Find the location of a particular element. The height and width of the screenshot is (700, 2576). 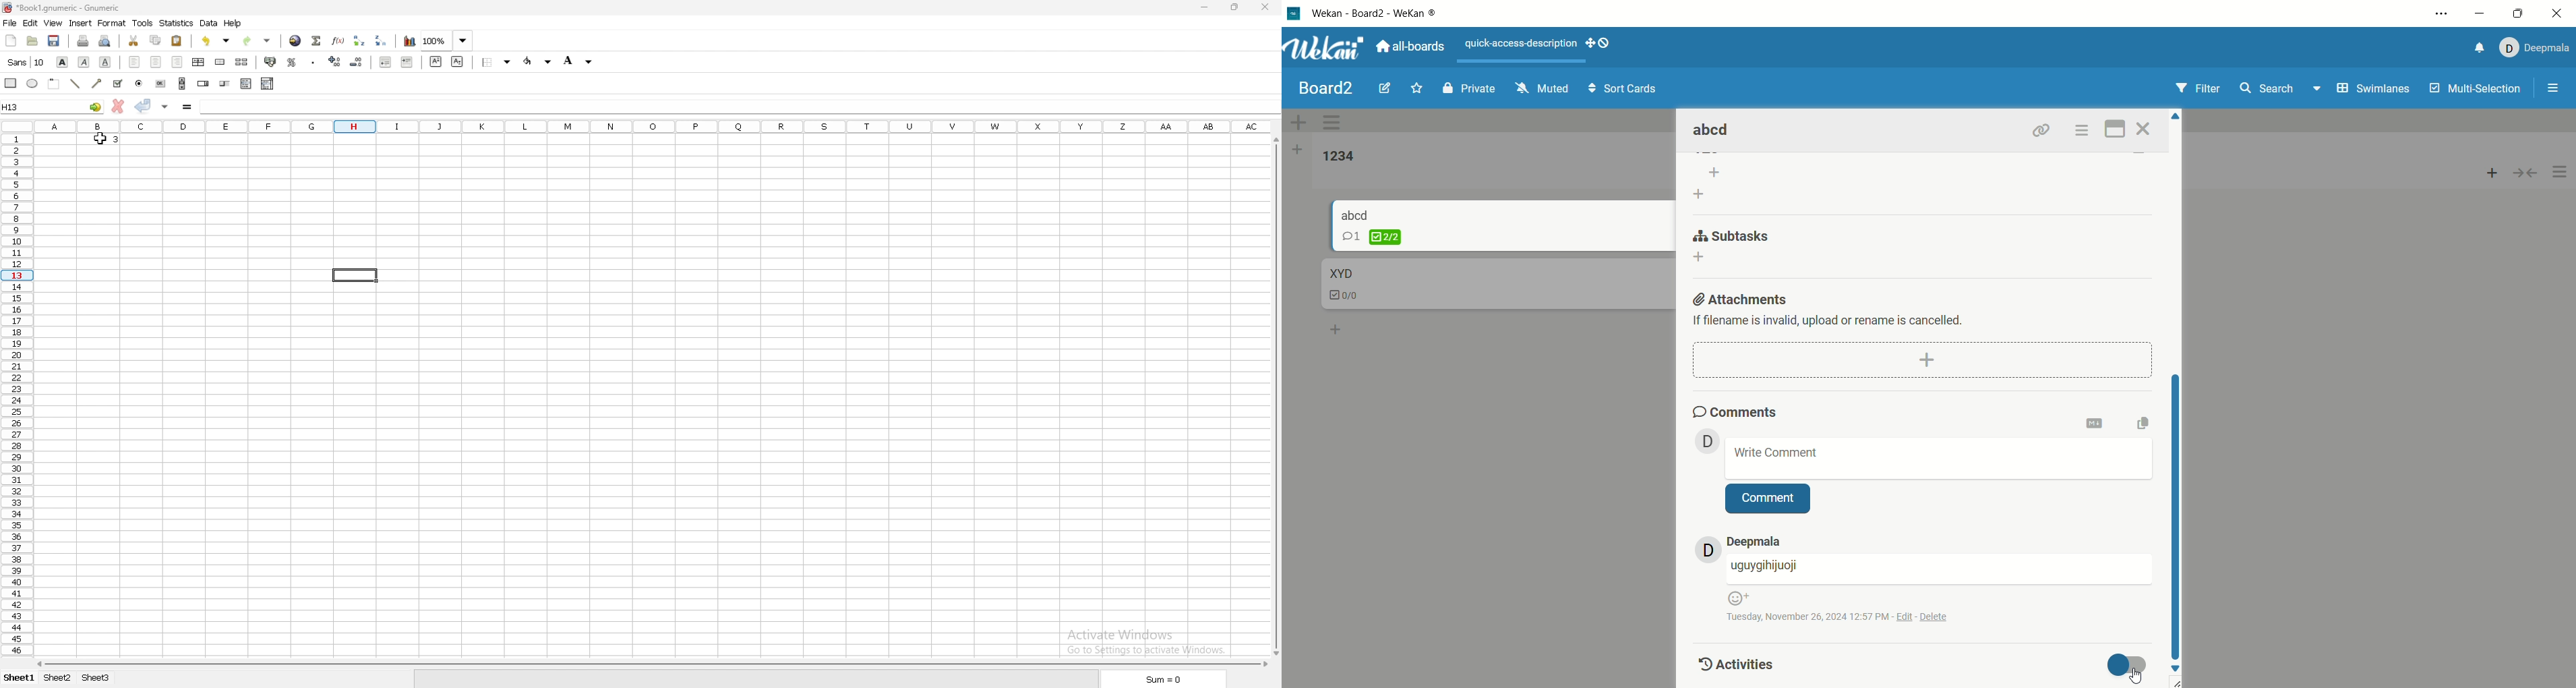

merge cells is located at coordinates (220, 63).